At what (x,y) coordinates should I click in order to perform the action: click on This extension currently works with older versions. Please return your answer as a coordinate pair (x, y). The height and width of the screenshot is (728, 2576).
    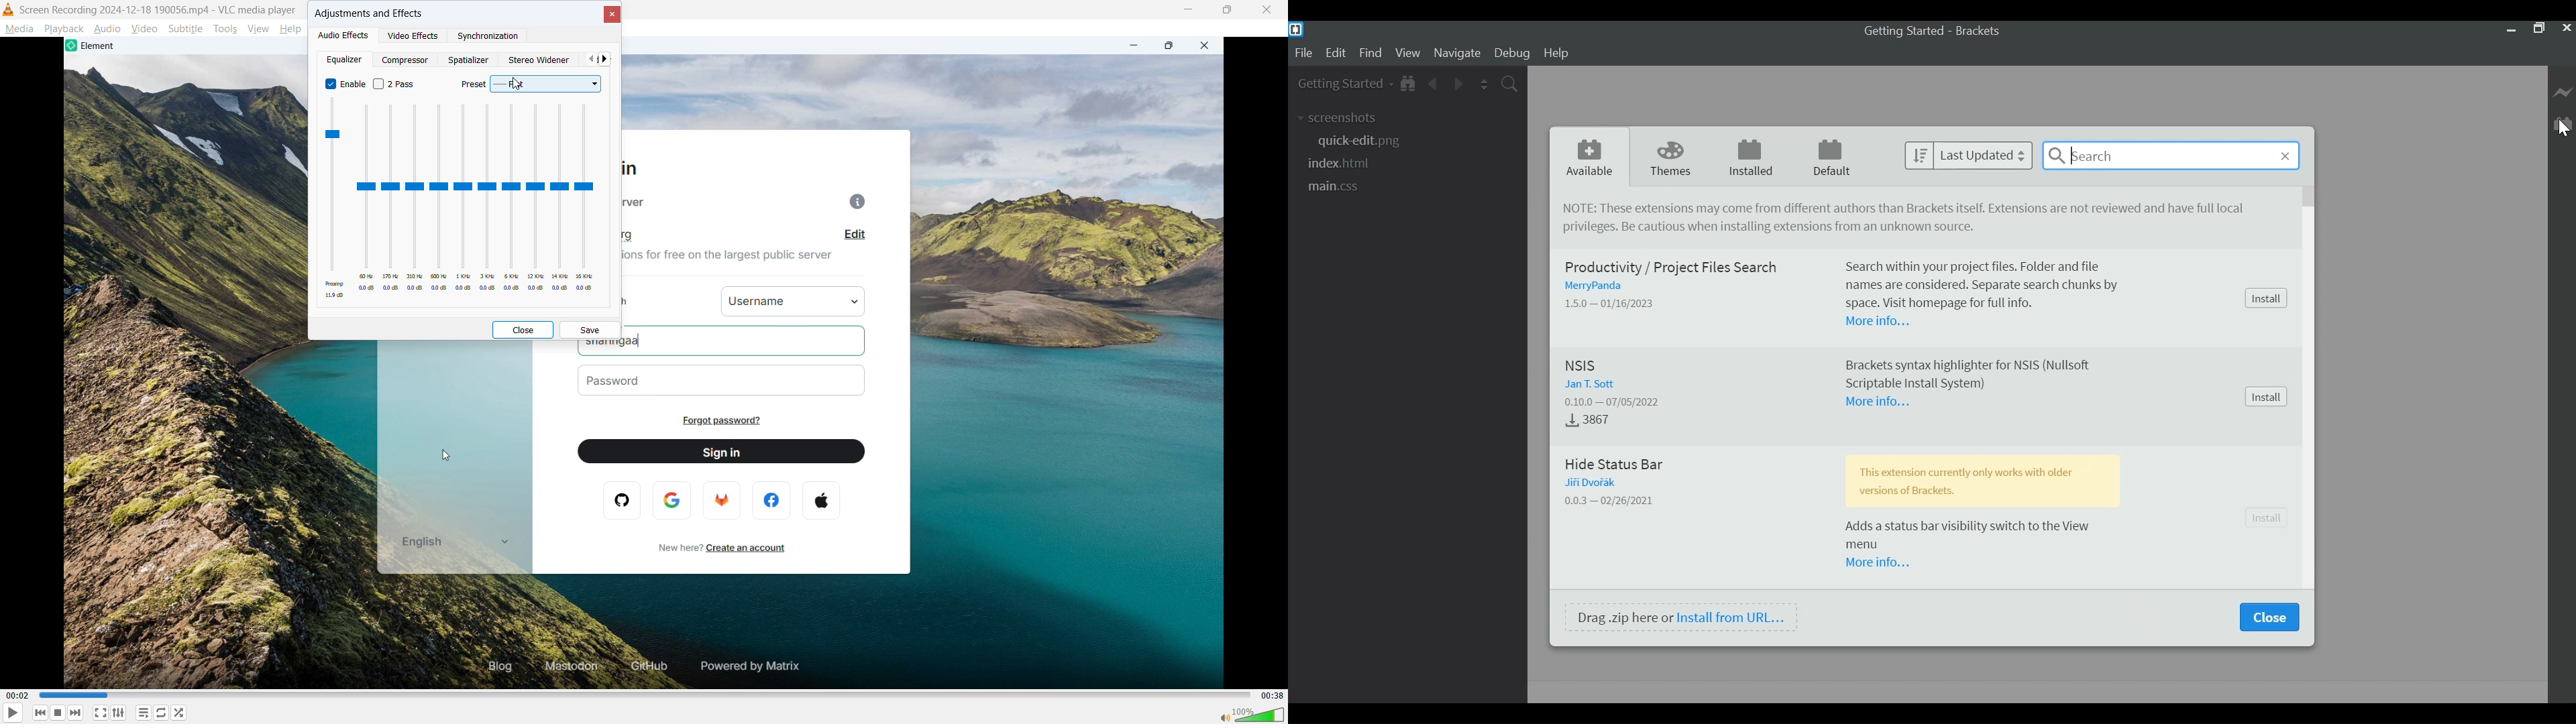
    Looking at the image, I should click on (1982, 479).